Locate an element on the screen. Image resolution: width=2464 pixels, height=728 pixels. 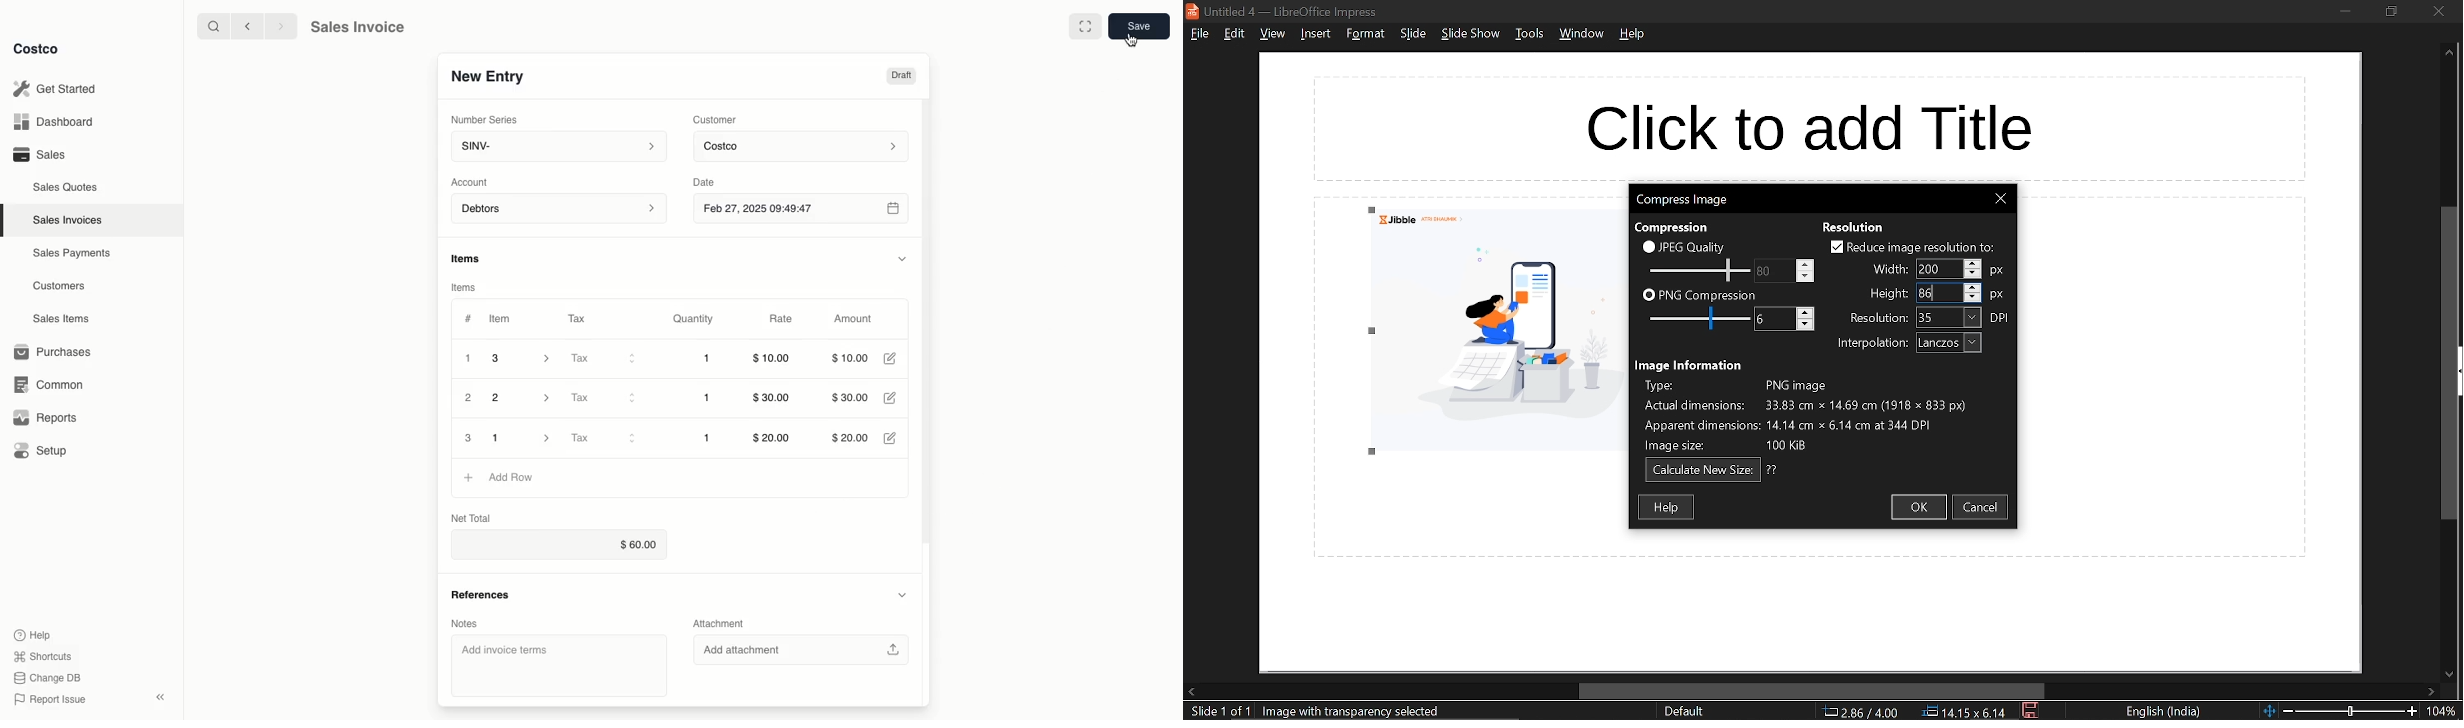
current window is located at coordinates (1287, 11).